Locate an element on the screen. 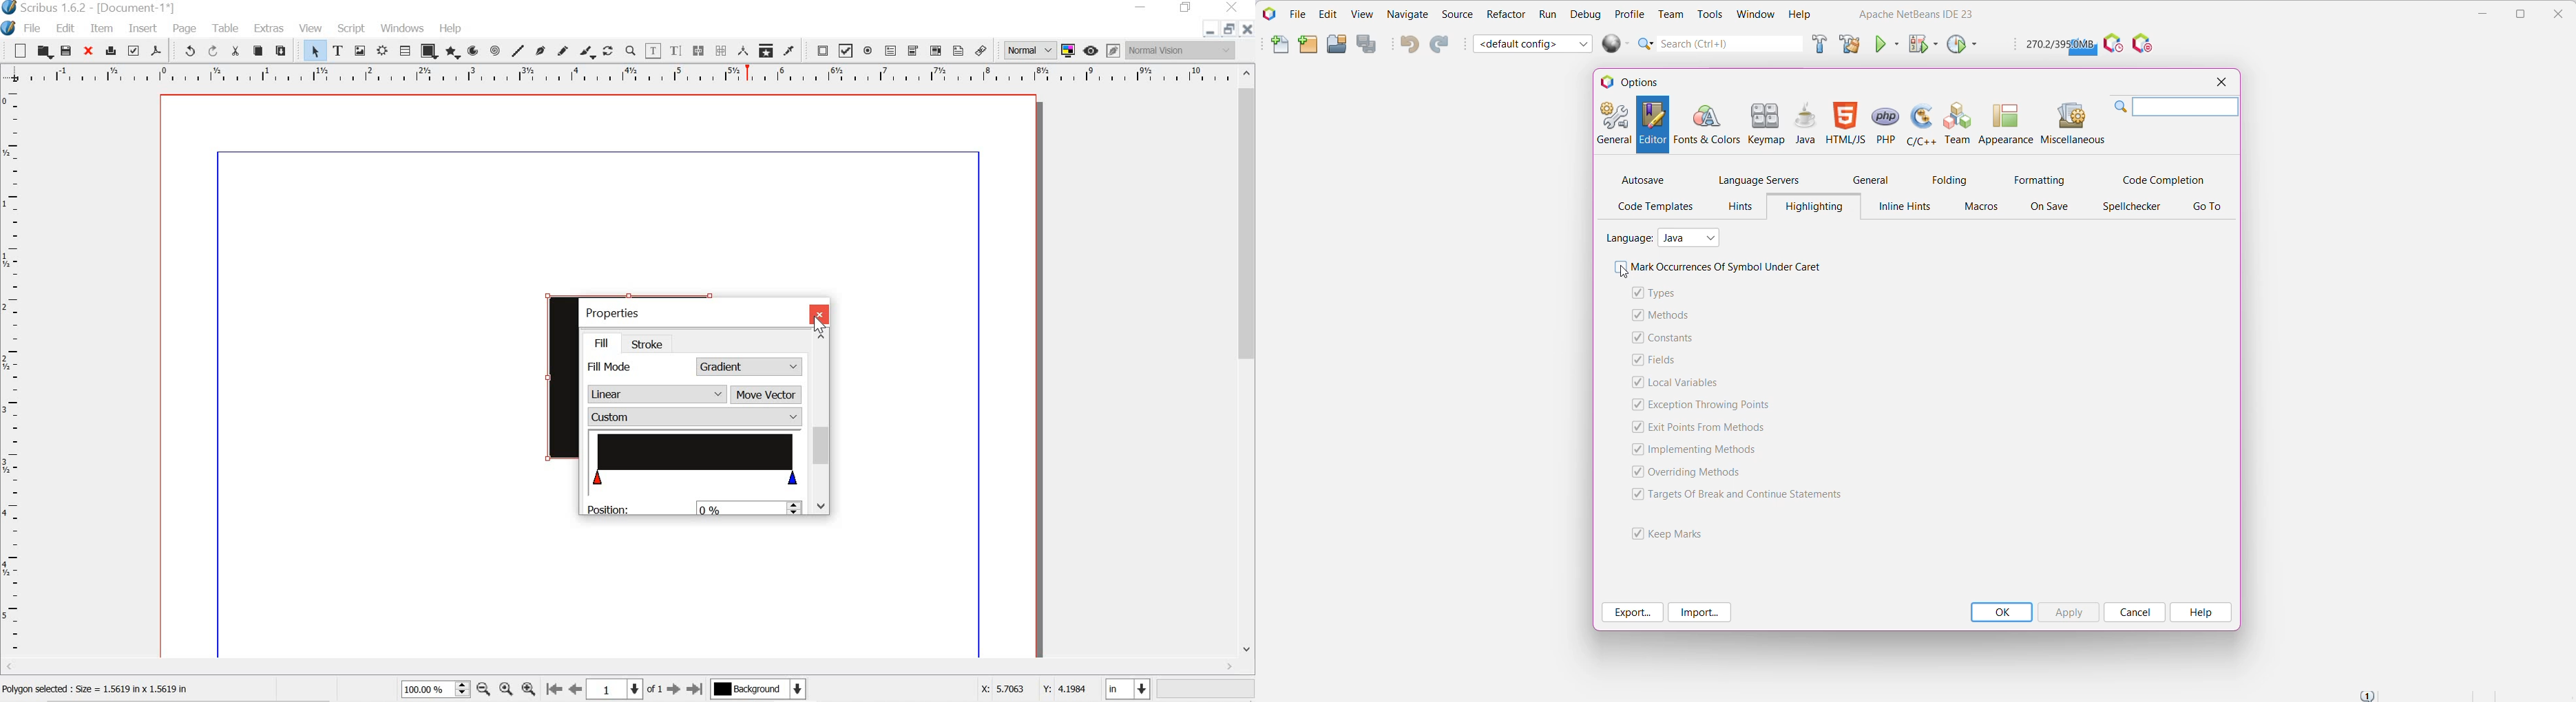 The height and width of the screenshot is (728, 2576). Constants - click to enable is located at coordinates (1676, 339).